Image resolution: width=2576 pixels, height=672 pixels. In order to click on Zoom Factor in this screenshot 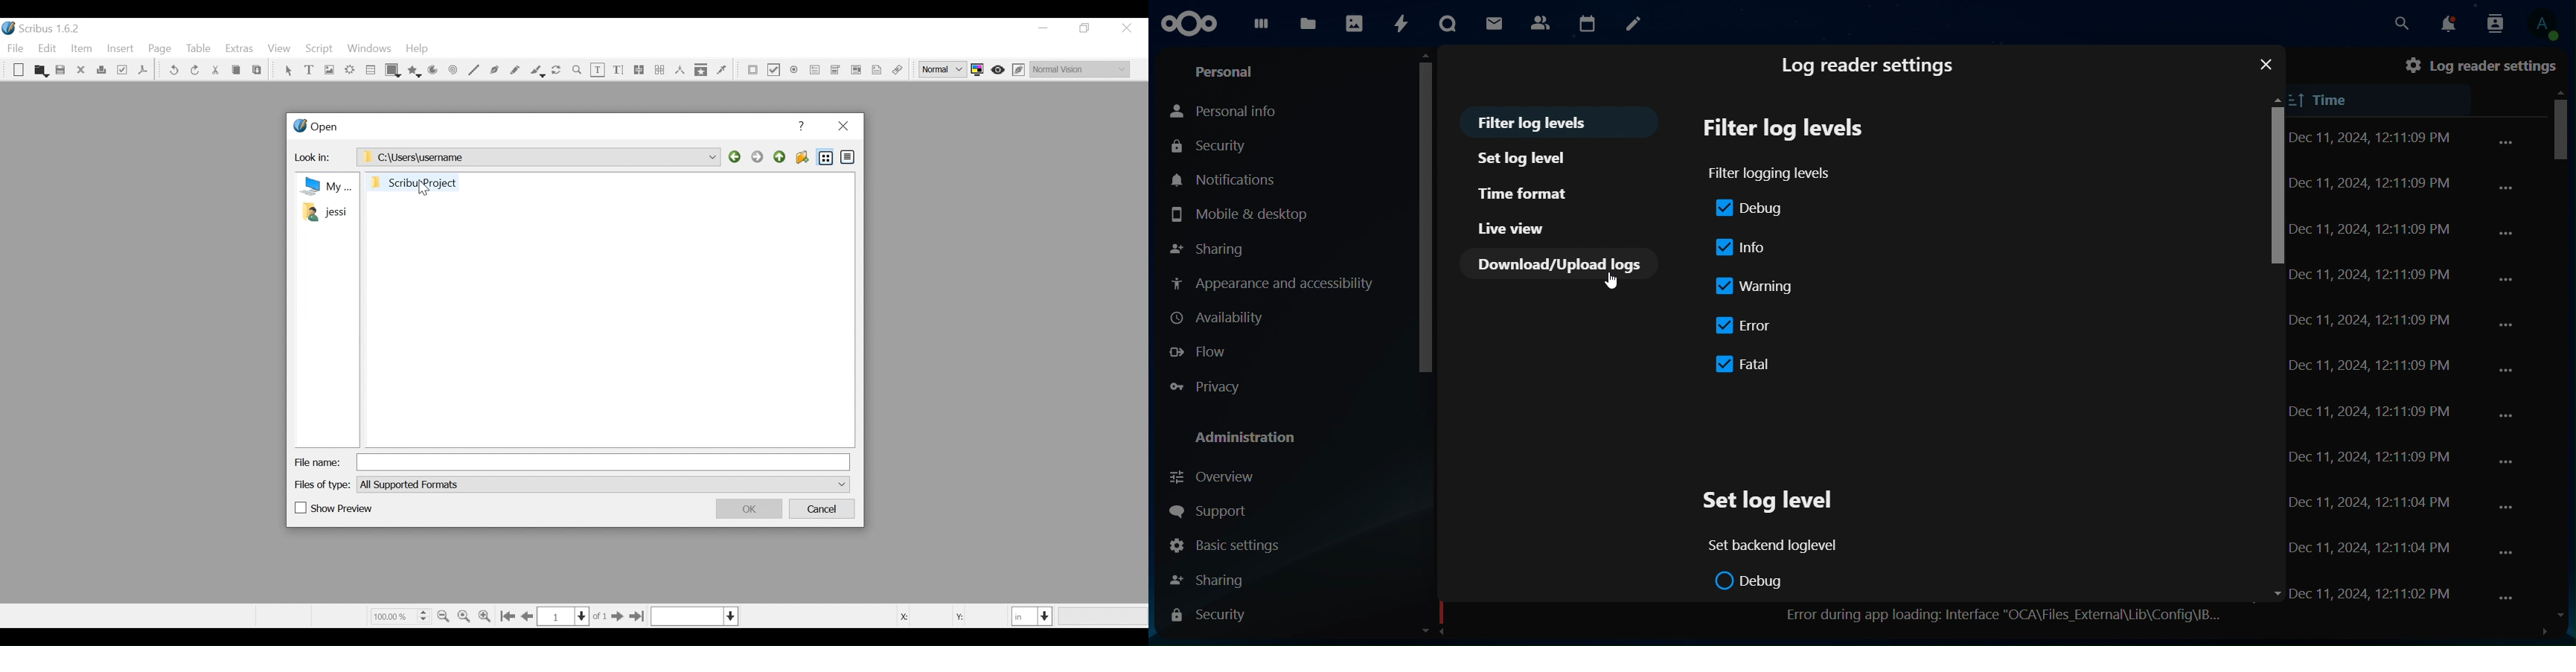, I will do `click(400, 615)`.